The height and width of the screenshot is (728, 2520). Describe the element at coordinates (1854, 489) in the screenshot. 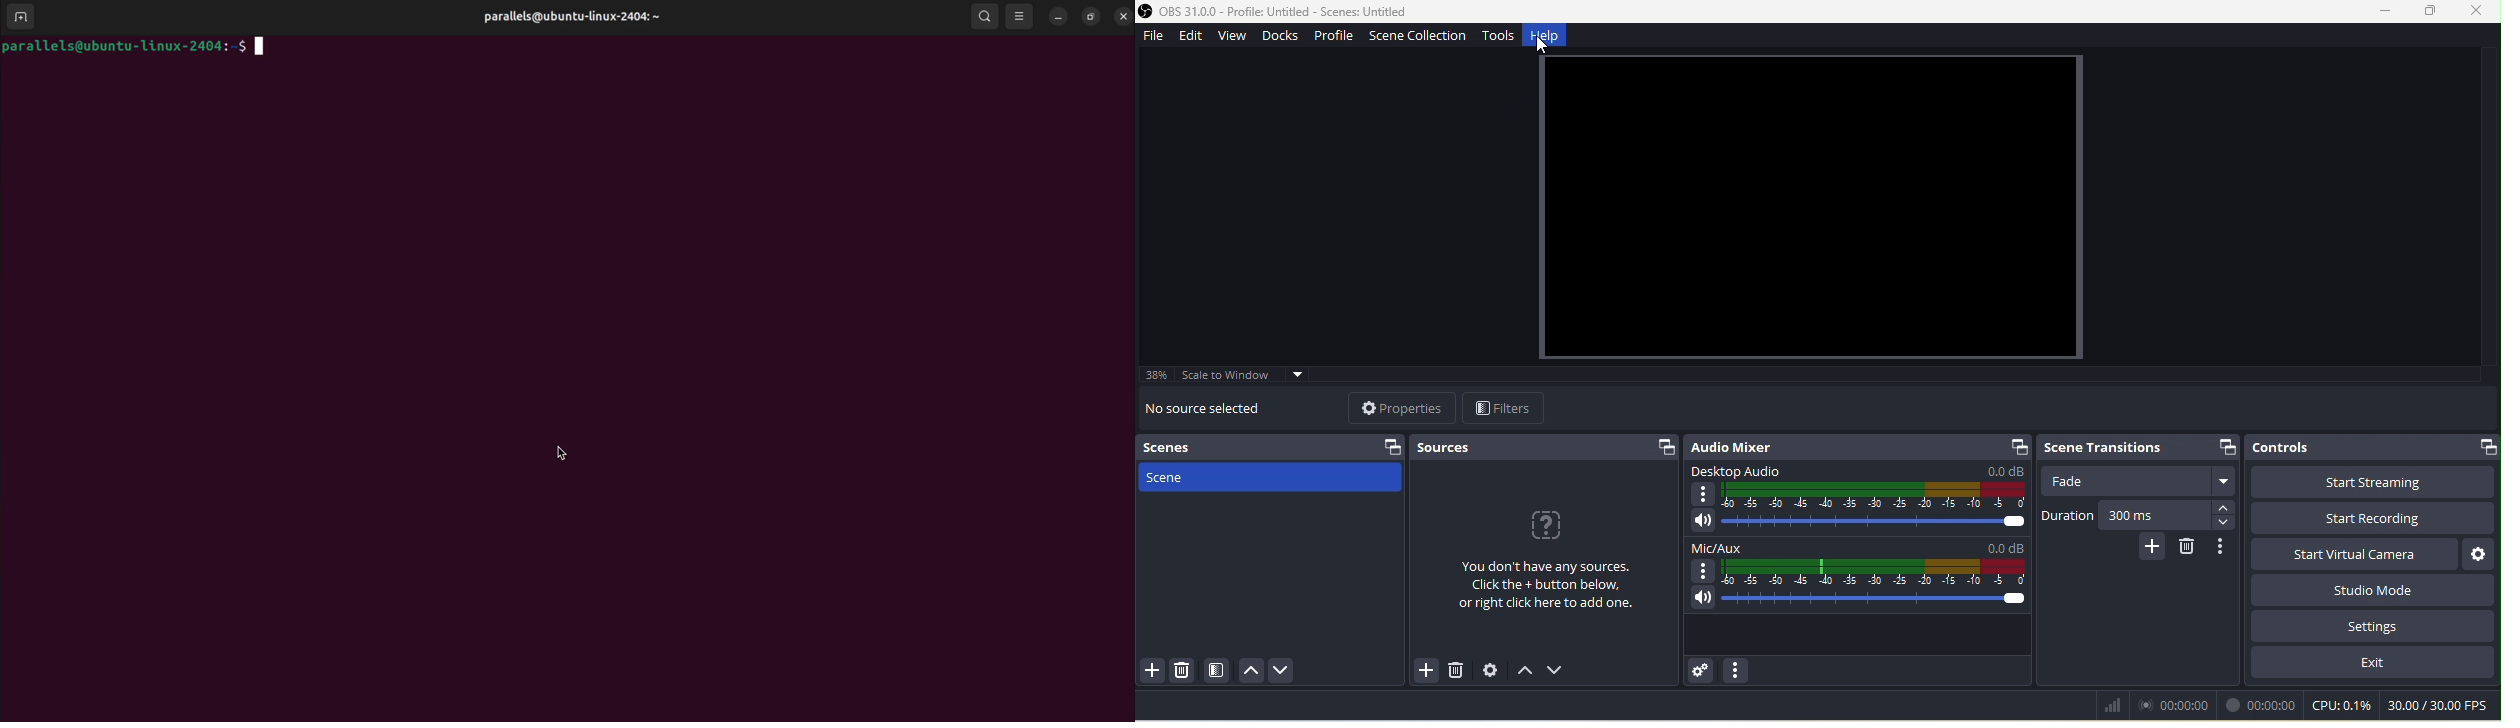

I see `desktop audio` at that location.